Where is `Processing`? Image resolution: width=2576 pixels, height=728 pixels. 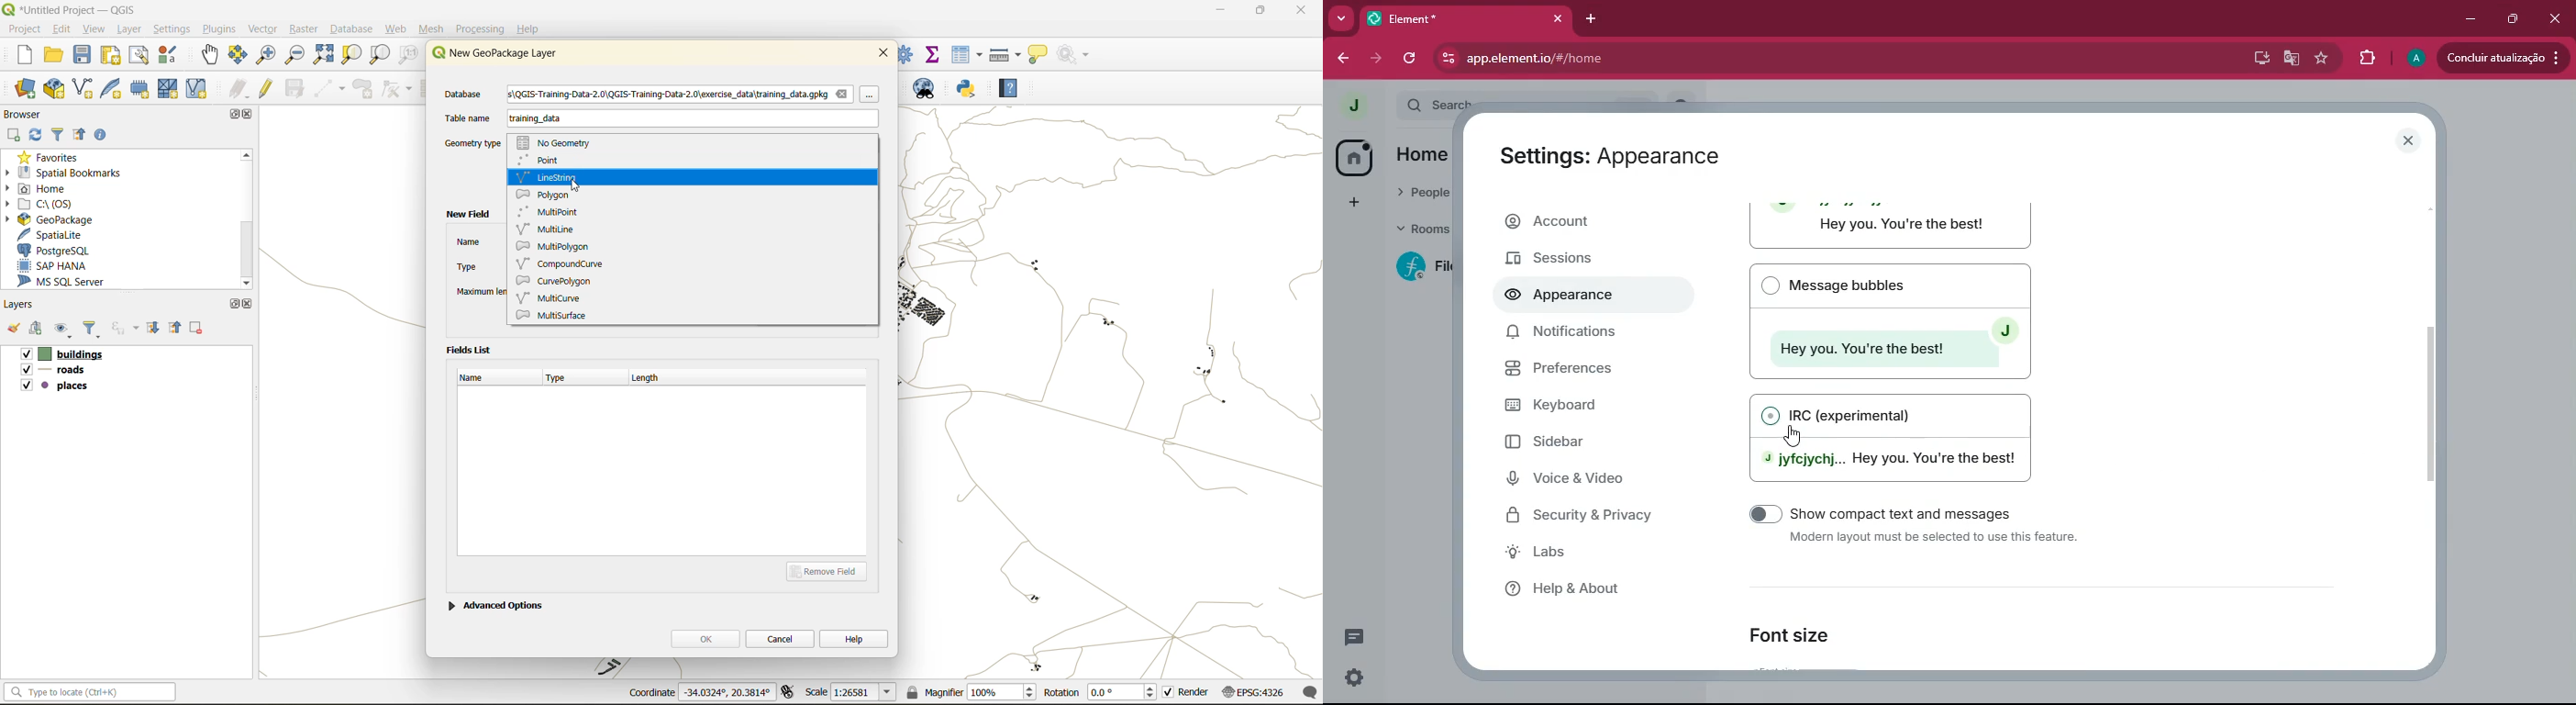
Processing is located at coordinates (483, 27).